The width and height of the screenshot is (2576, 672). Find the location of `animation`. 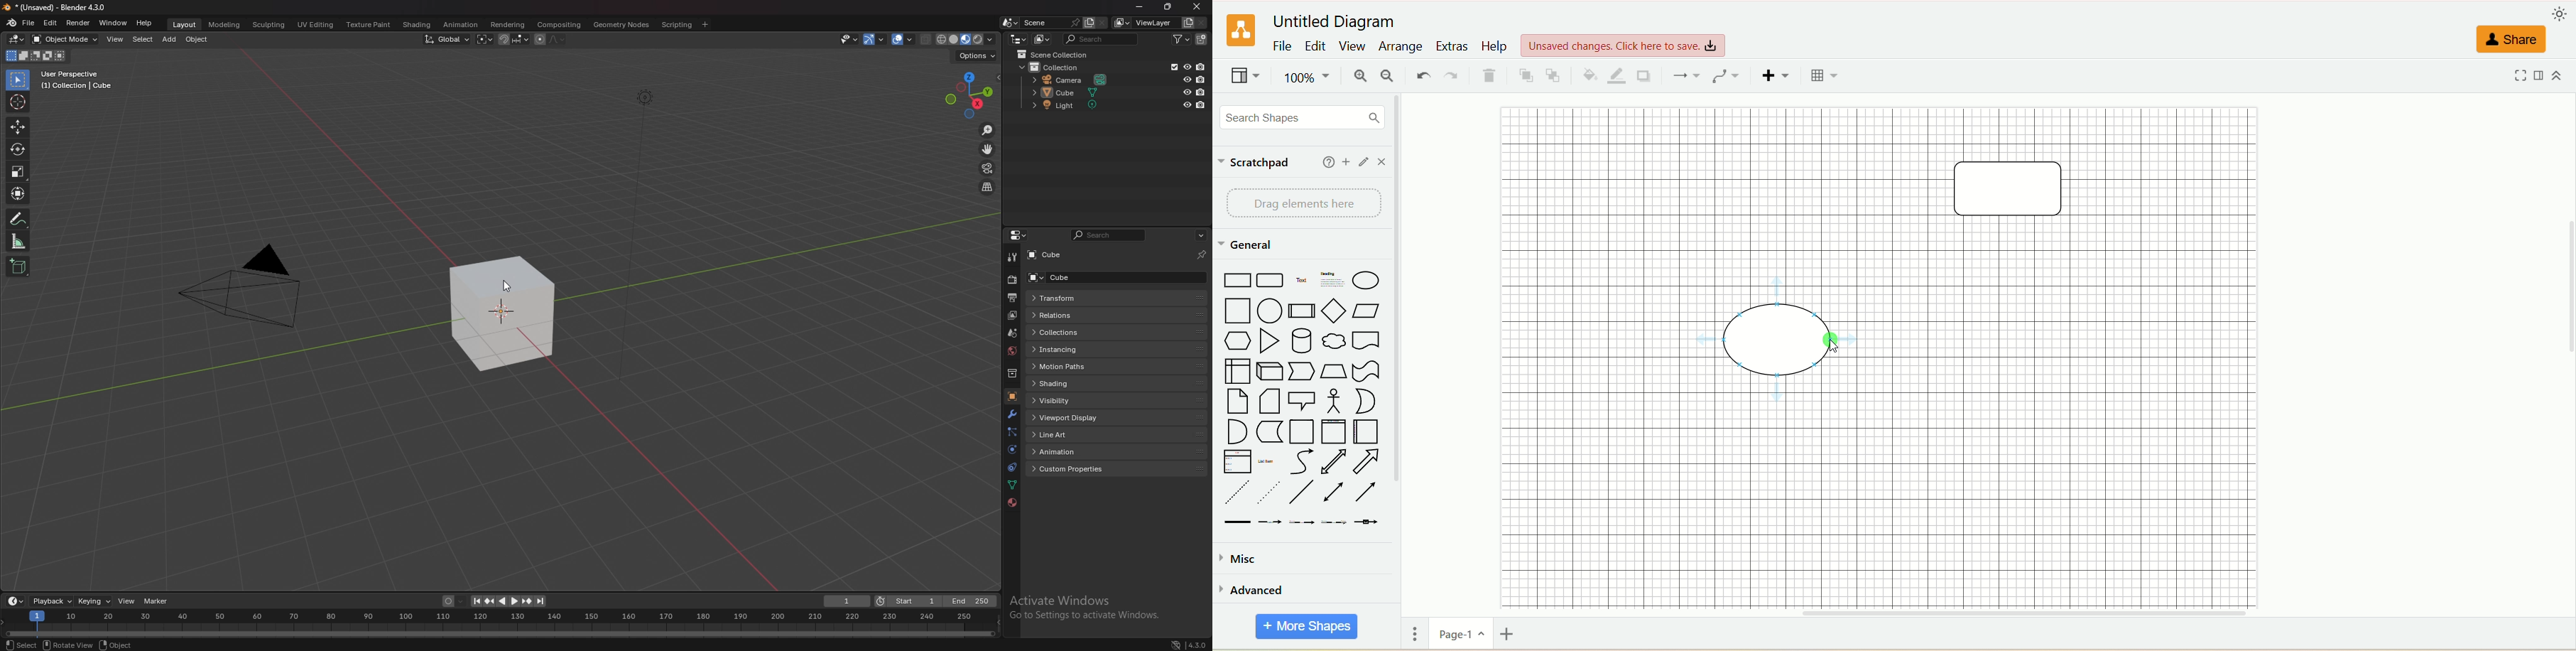

animation is located at coordinates (461, 25).